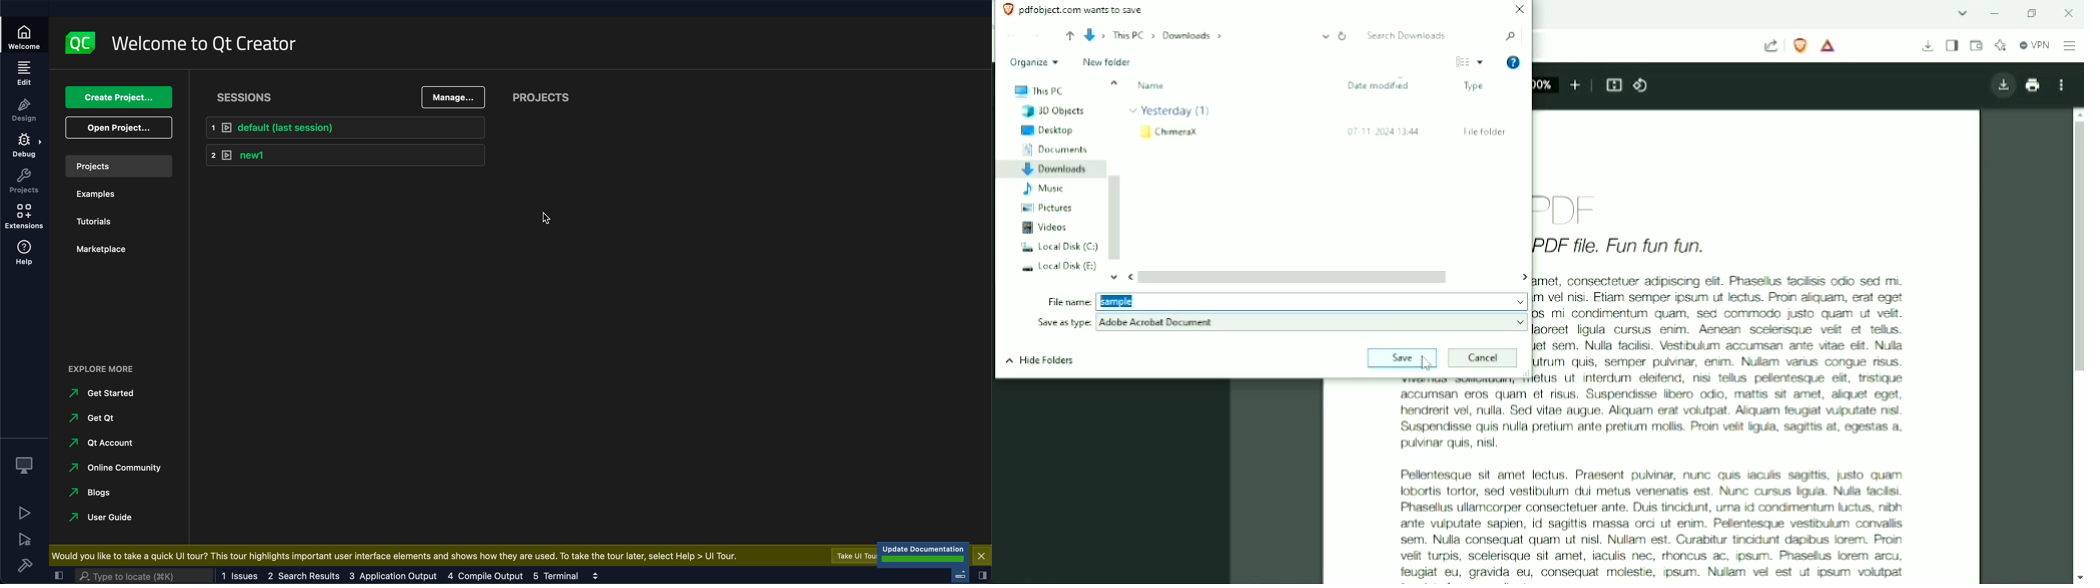 The image size is (2100, 588). What do you see at coordinates (344, 157) in the screenshot?
I see `new1` at bounding box center [344, 157].